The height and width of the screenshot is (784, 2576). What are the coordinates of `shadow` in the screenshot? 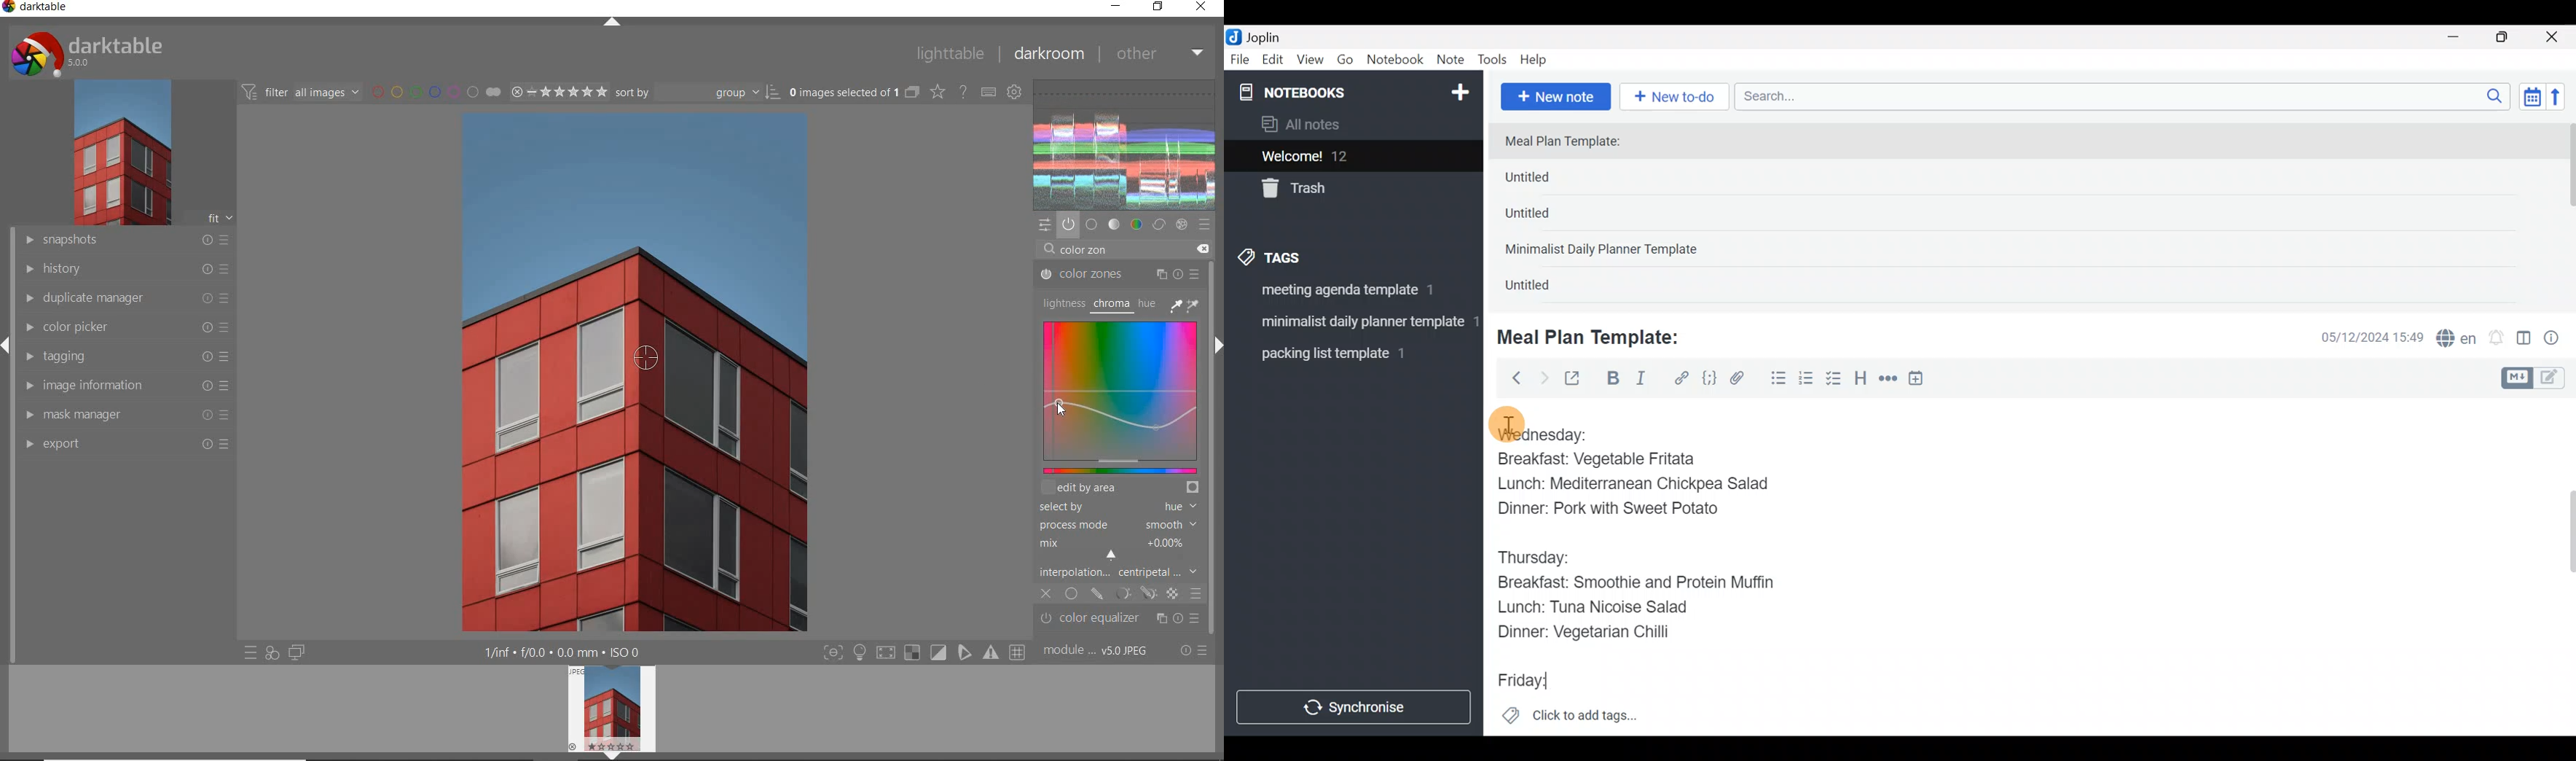 It's located at (884, 653).